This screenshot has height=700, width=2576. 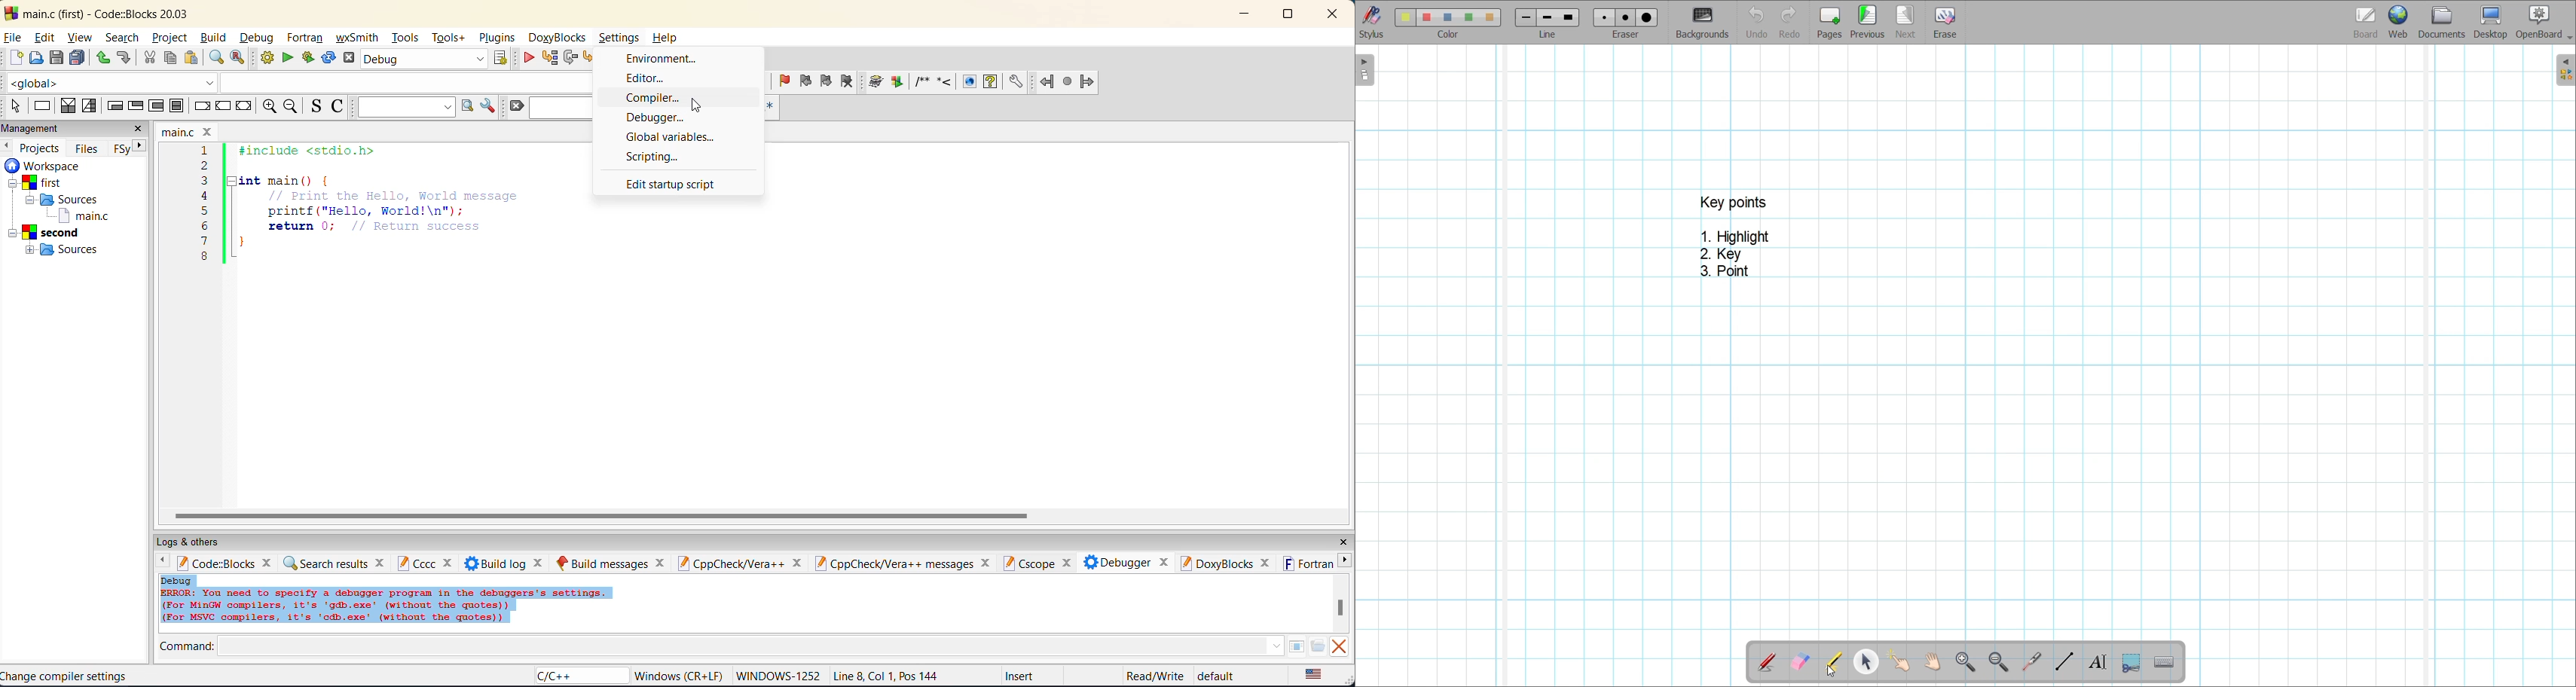 I want to click on paste, so click(x=193, y=59).